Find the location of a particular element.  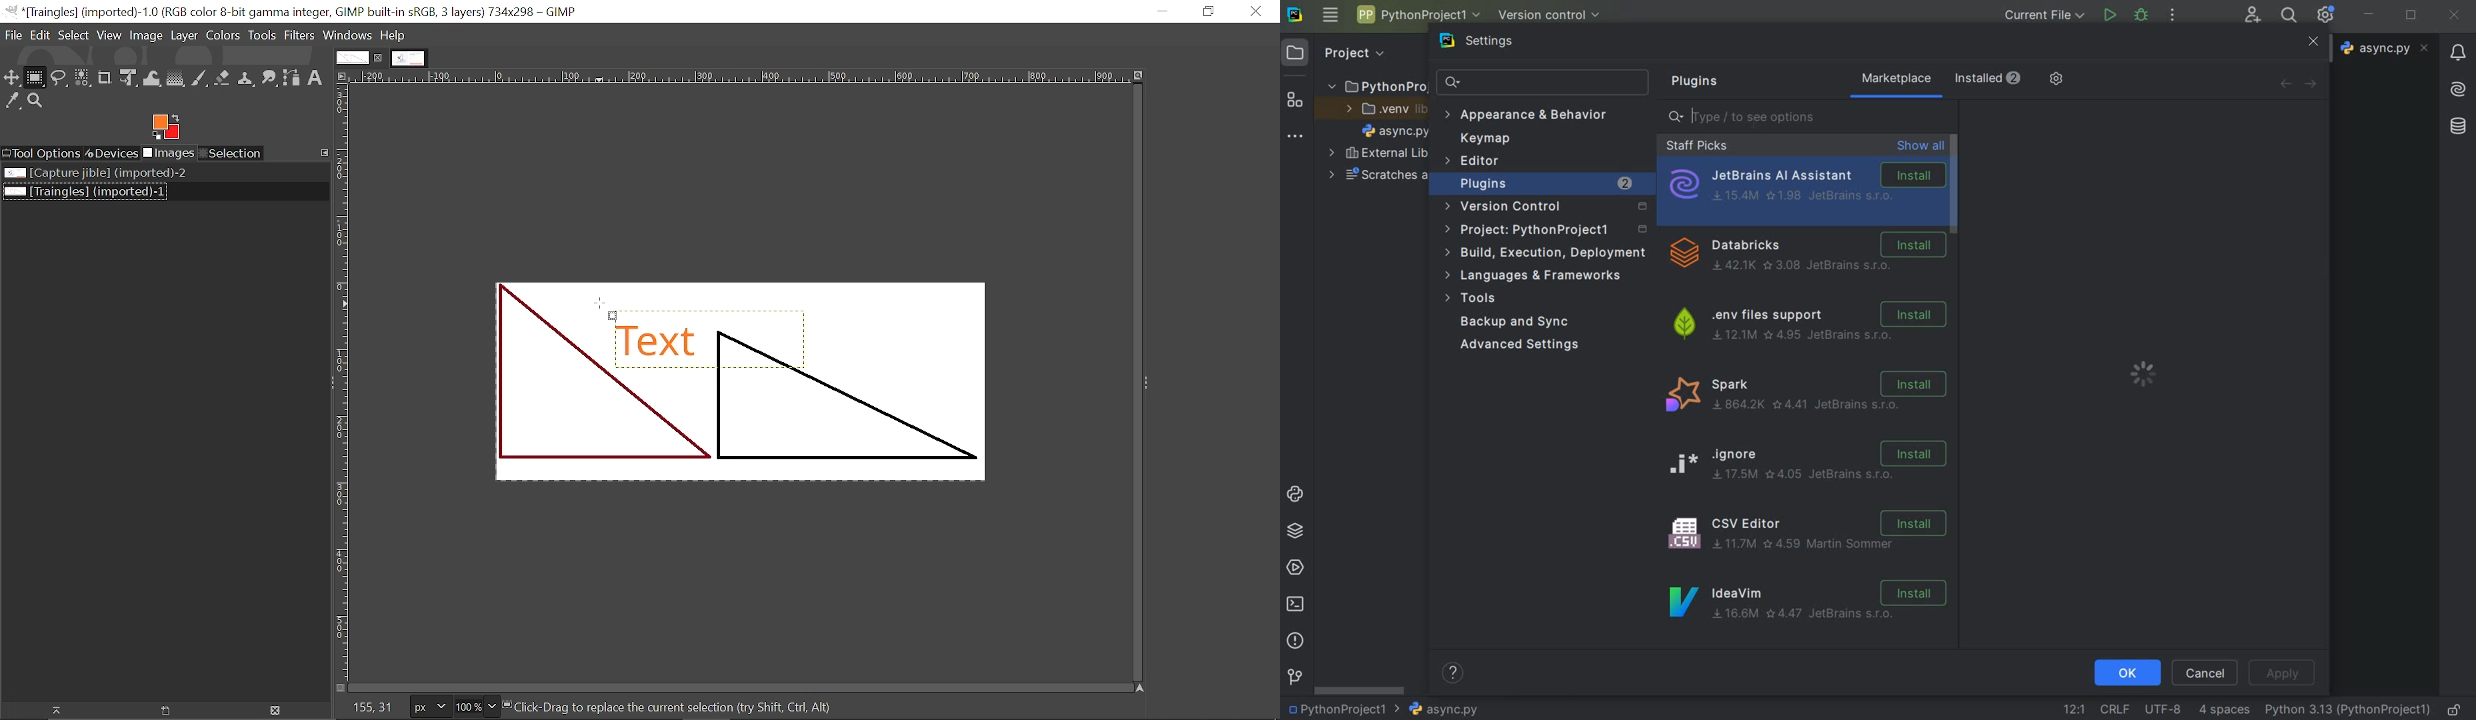

Help is located at coordinates (393, 35).